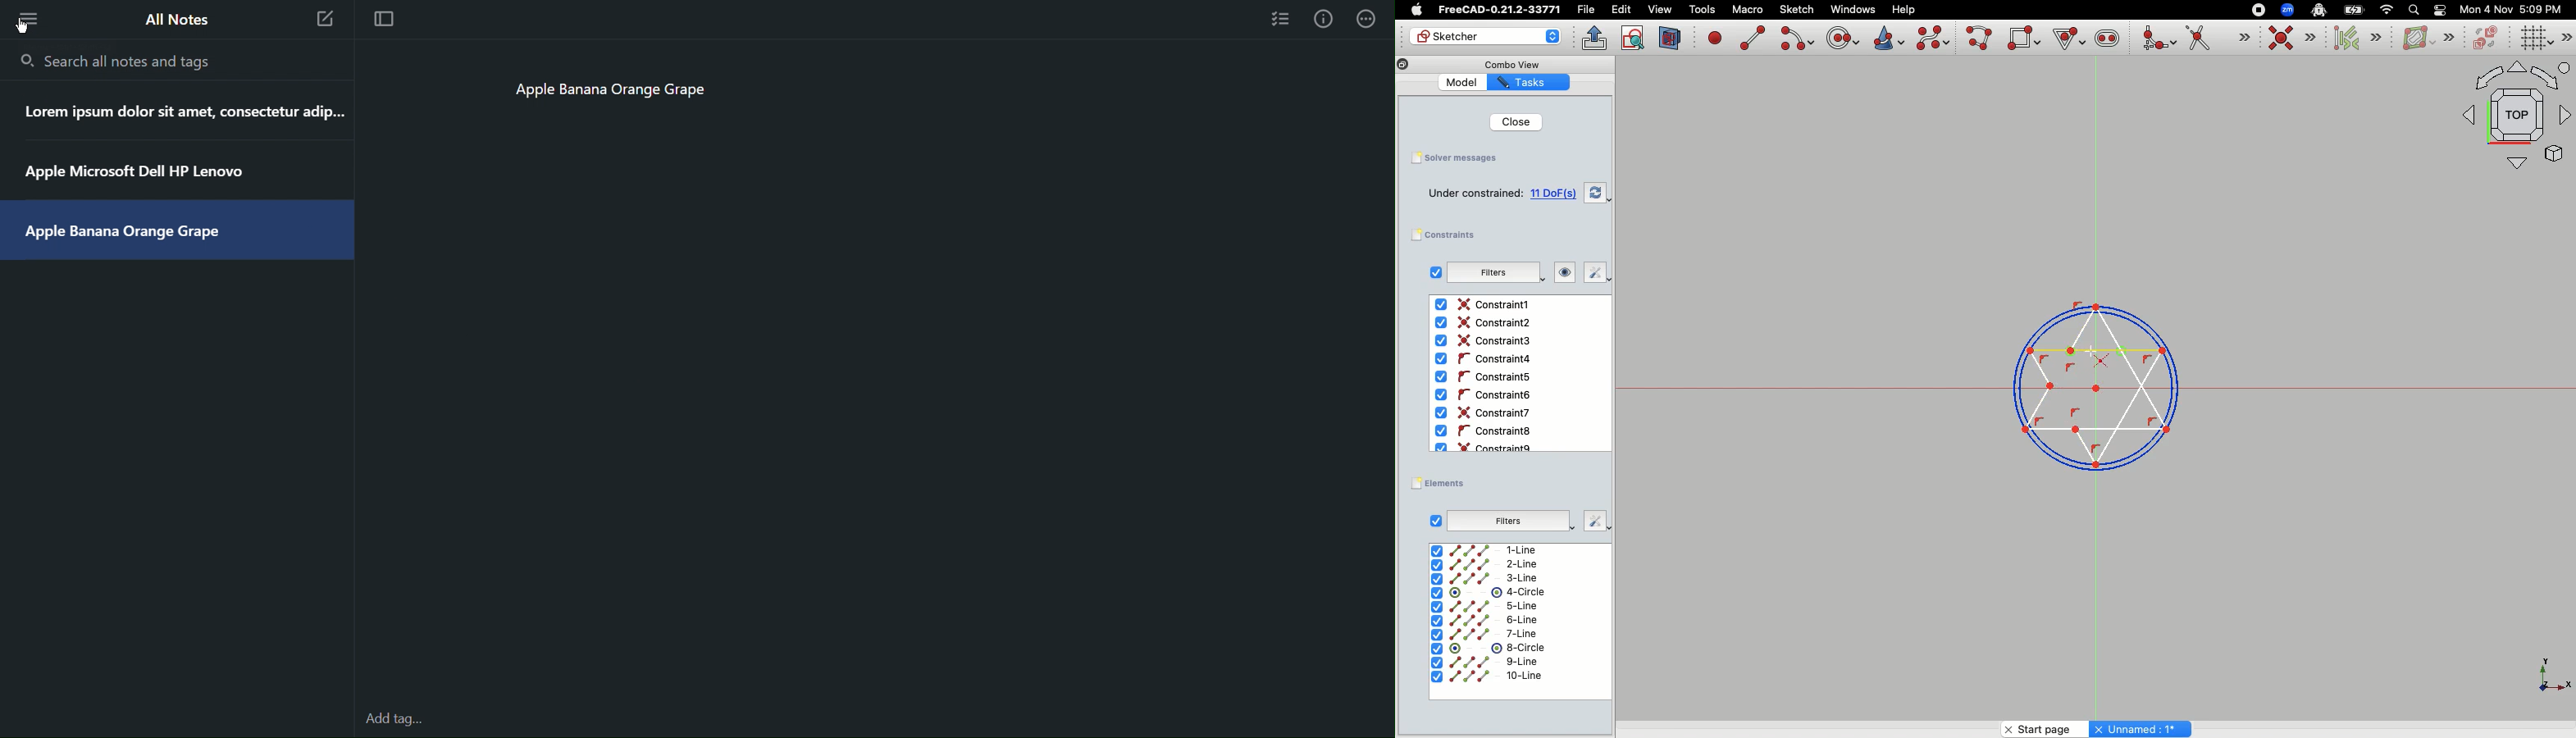 The image size is (2576, 756). Describe the element at coordinates (1489, 36) in the screenshot. I see `Sketcher` at that location.